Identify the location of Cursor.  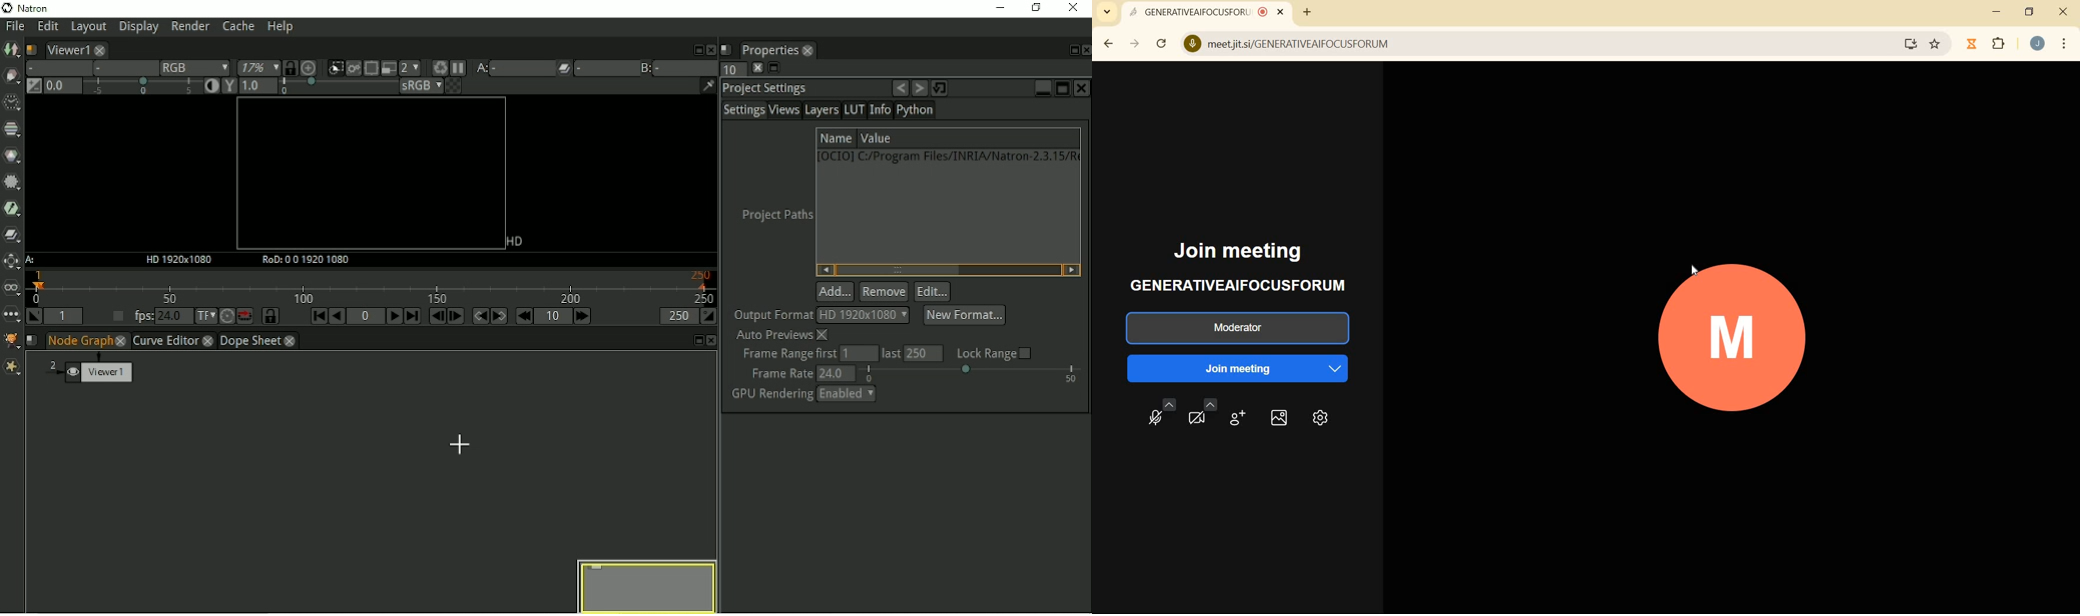
(461, 443).